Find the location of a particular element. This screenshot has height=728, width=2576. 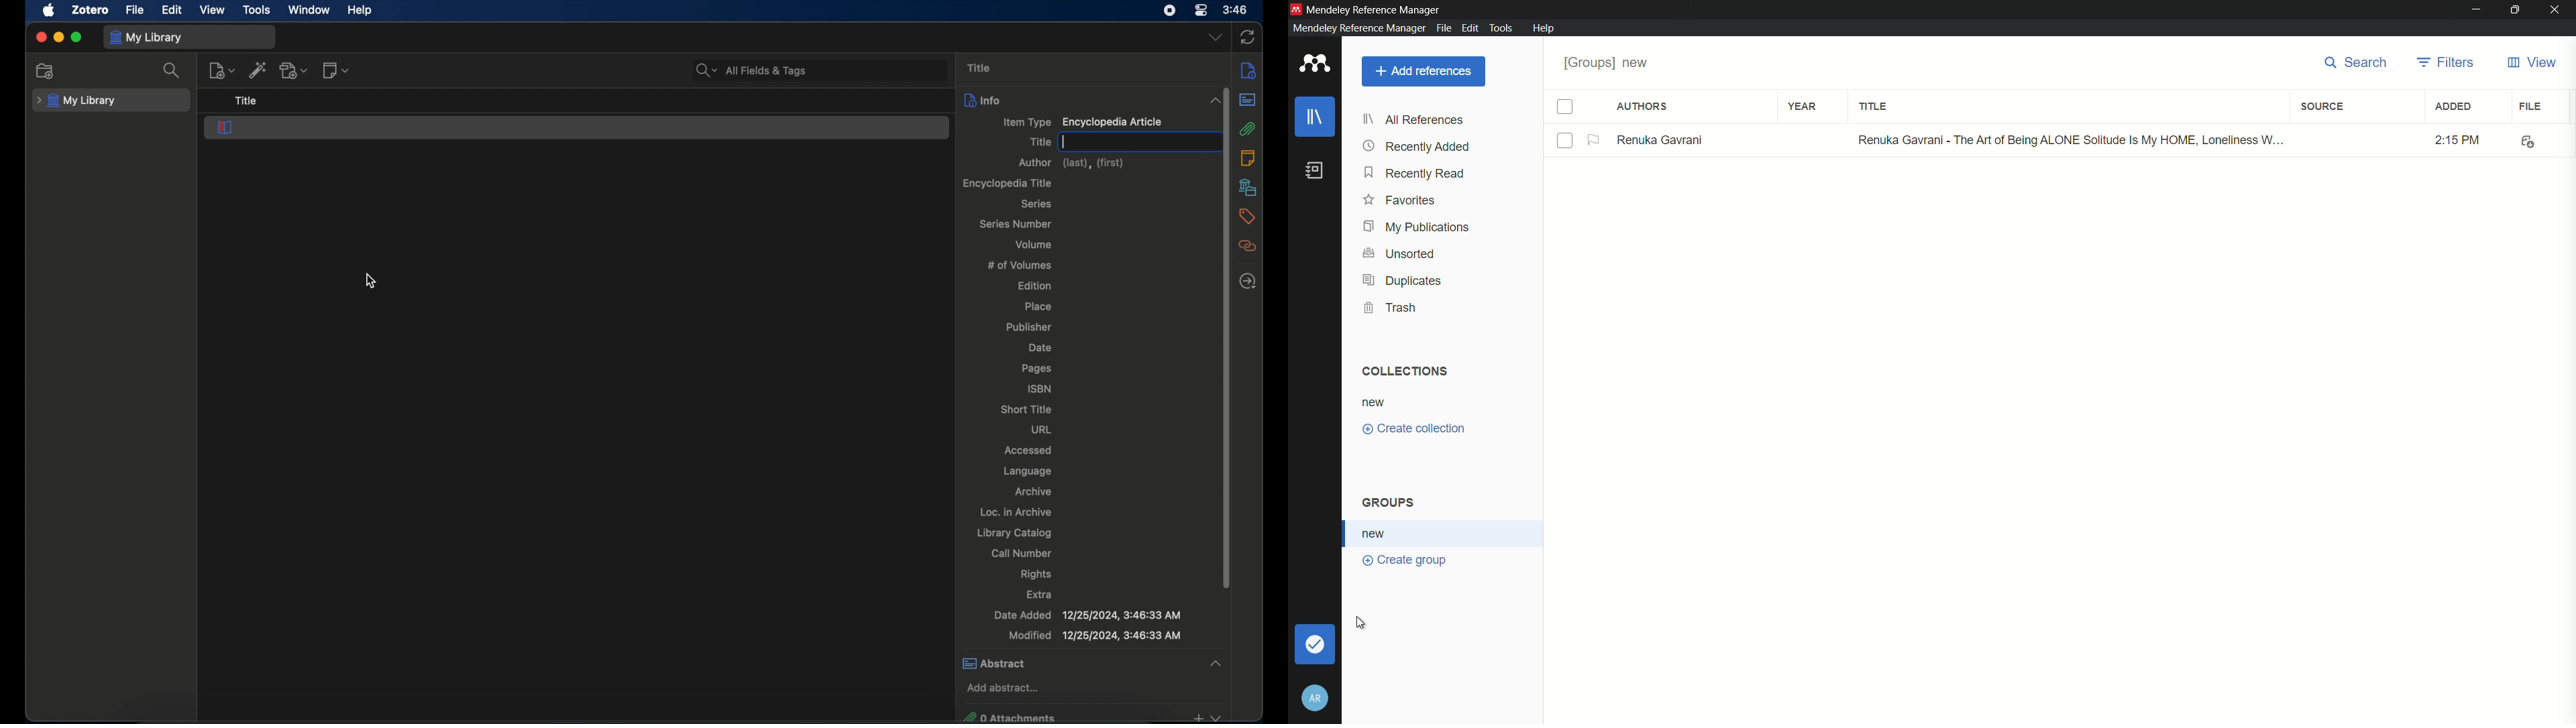

edit is located at coordinates (172, 11).